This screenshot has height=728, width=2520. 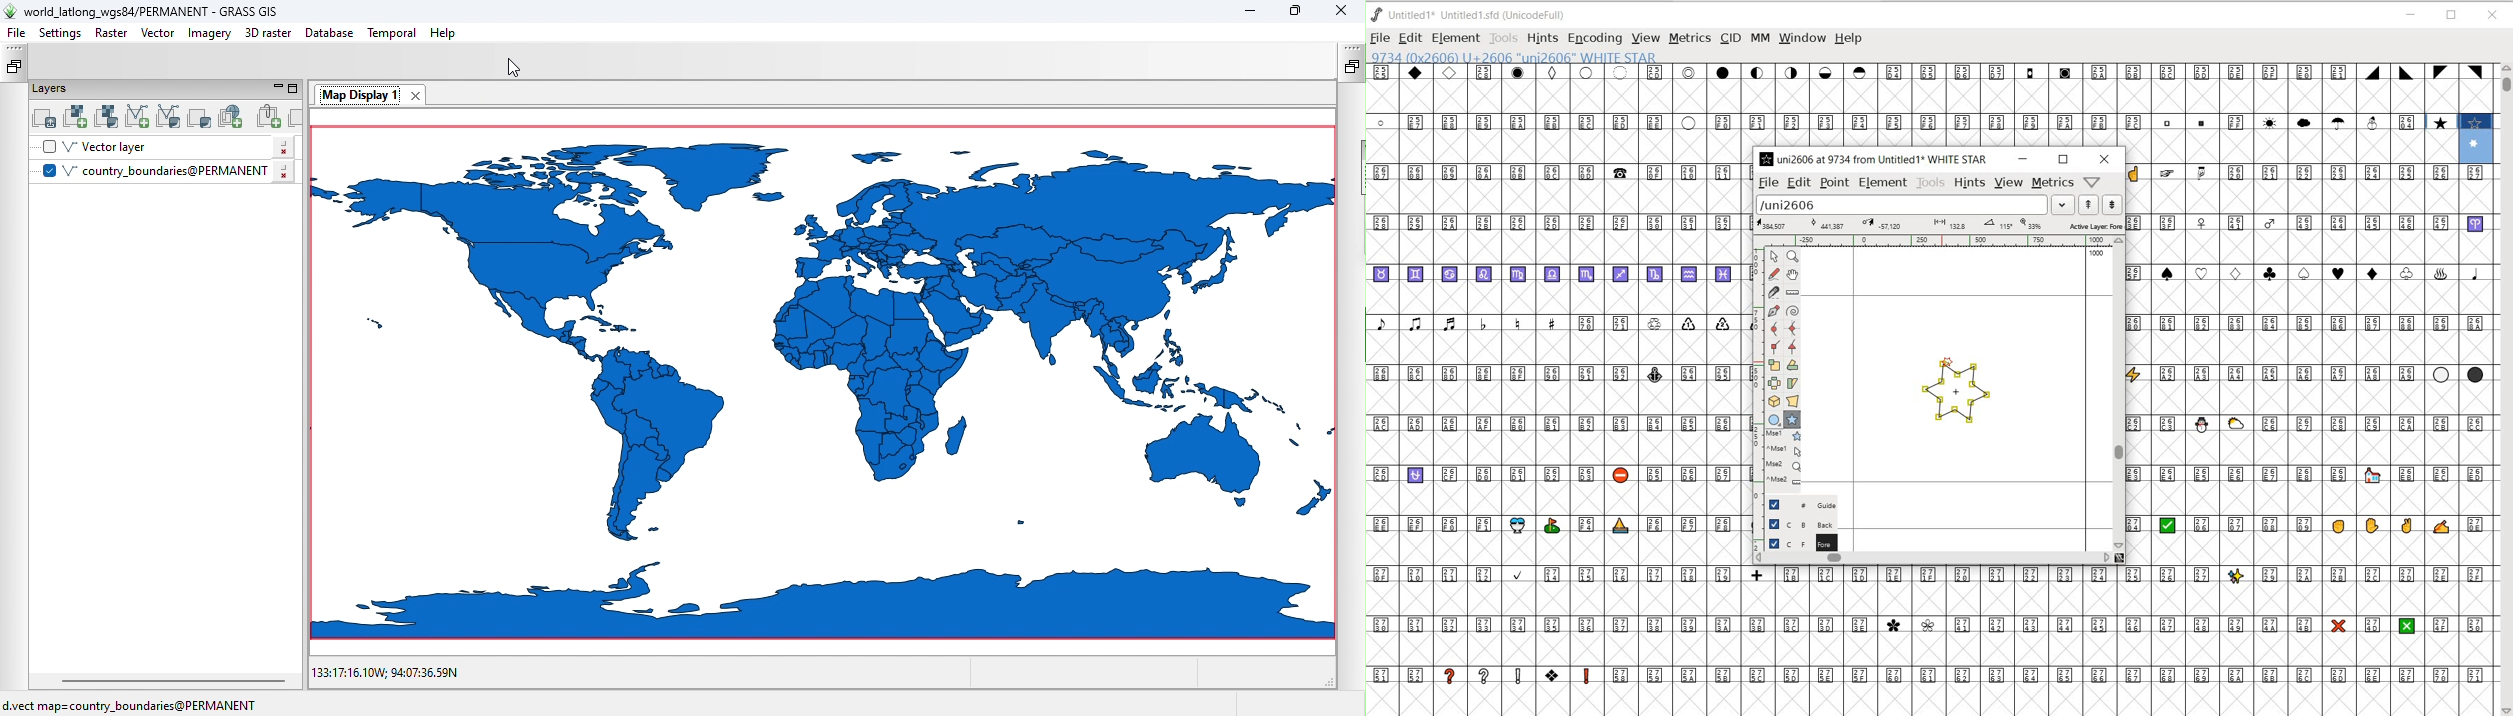 What do you see at coordinates (1792, 420) in the screenshot?
I see `POLYGON OR STAR` at bounding box center [1792, 420].